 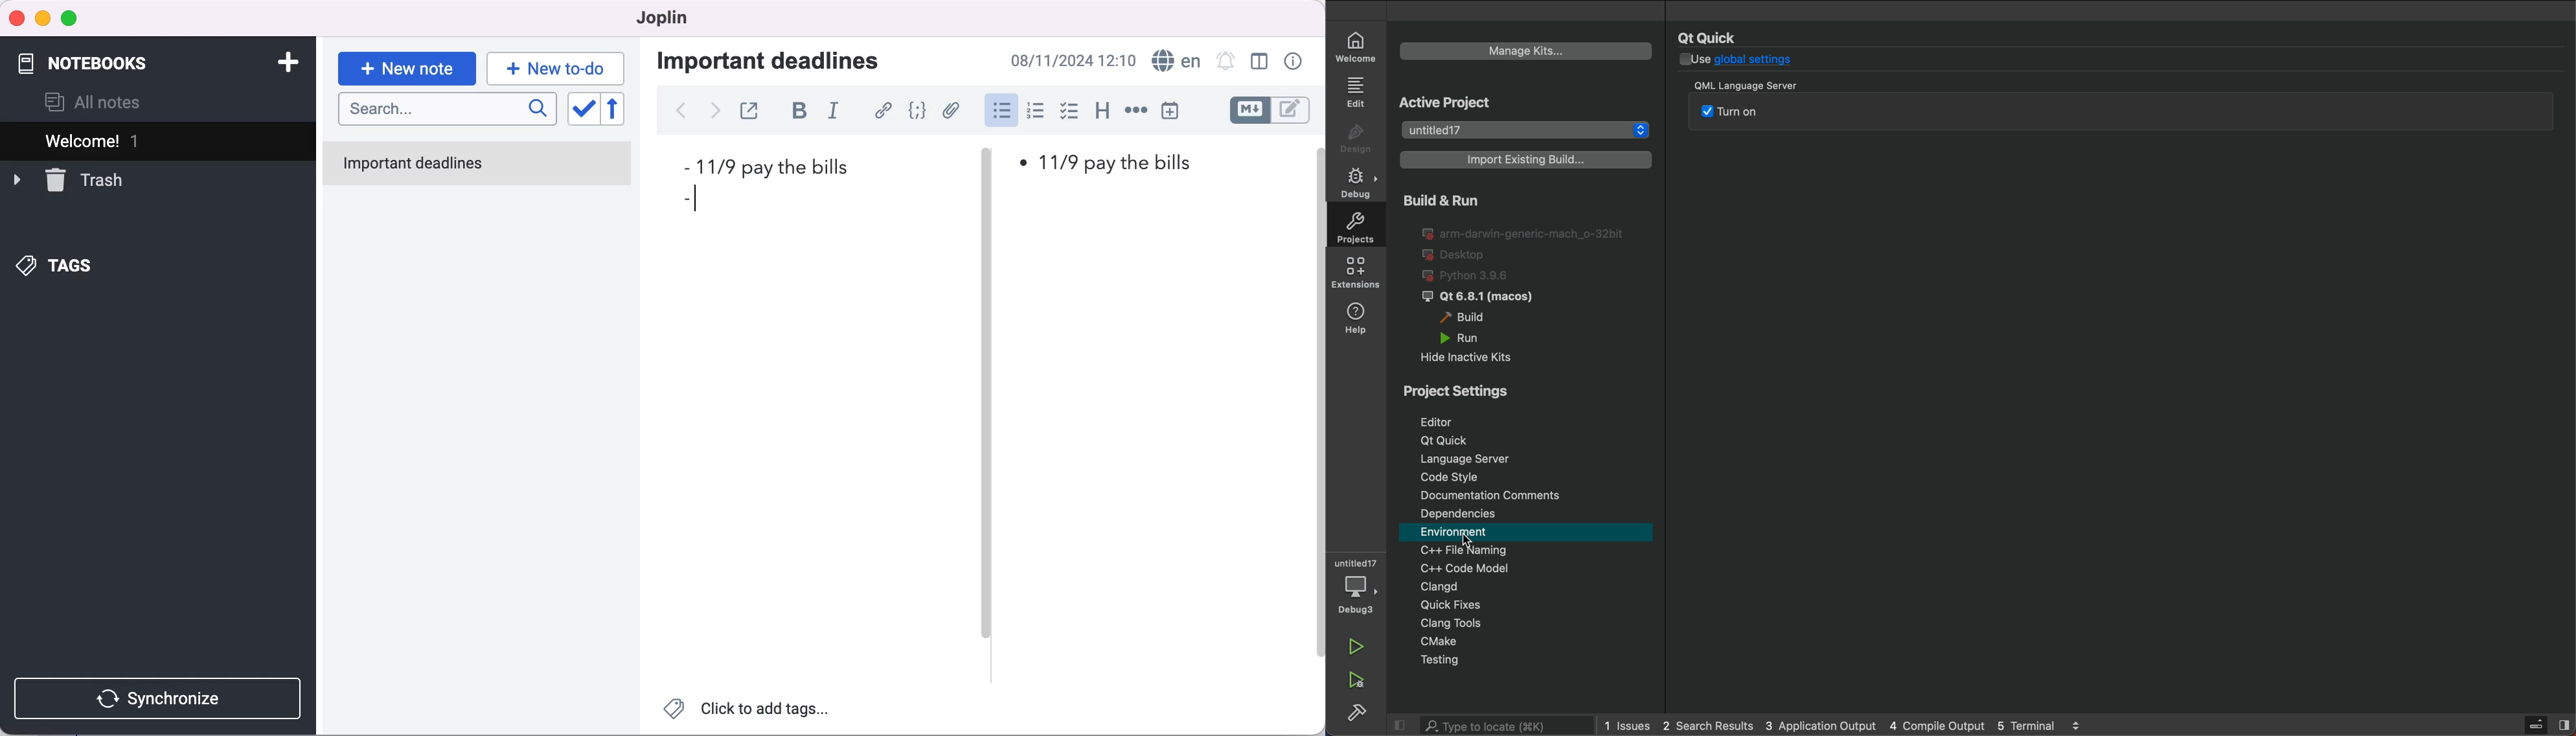 What do you see at coordinates (1109, 163) in the screenshot?
I see `deadline 2` at bounding box center [1109, 163].